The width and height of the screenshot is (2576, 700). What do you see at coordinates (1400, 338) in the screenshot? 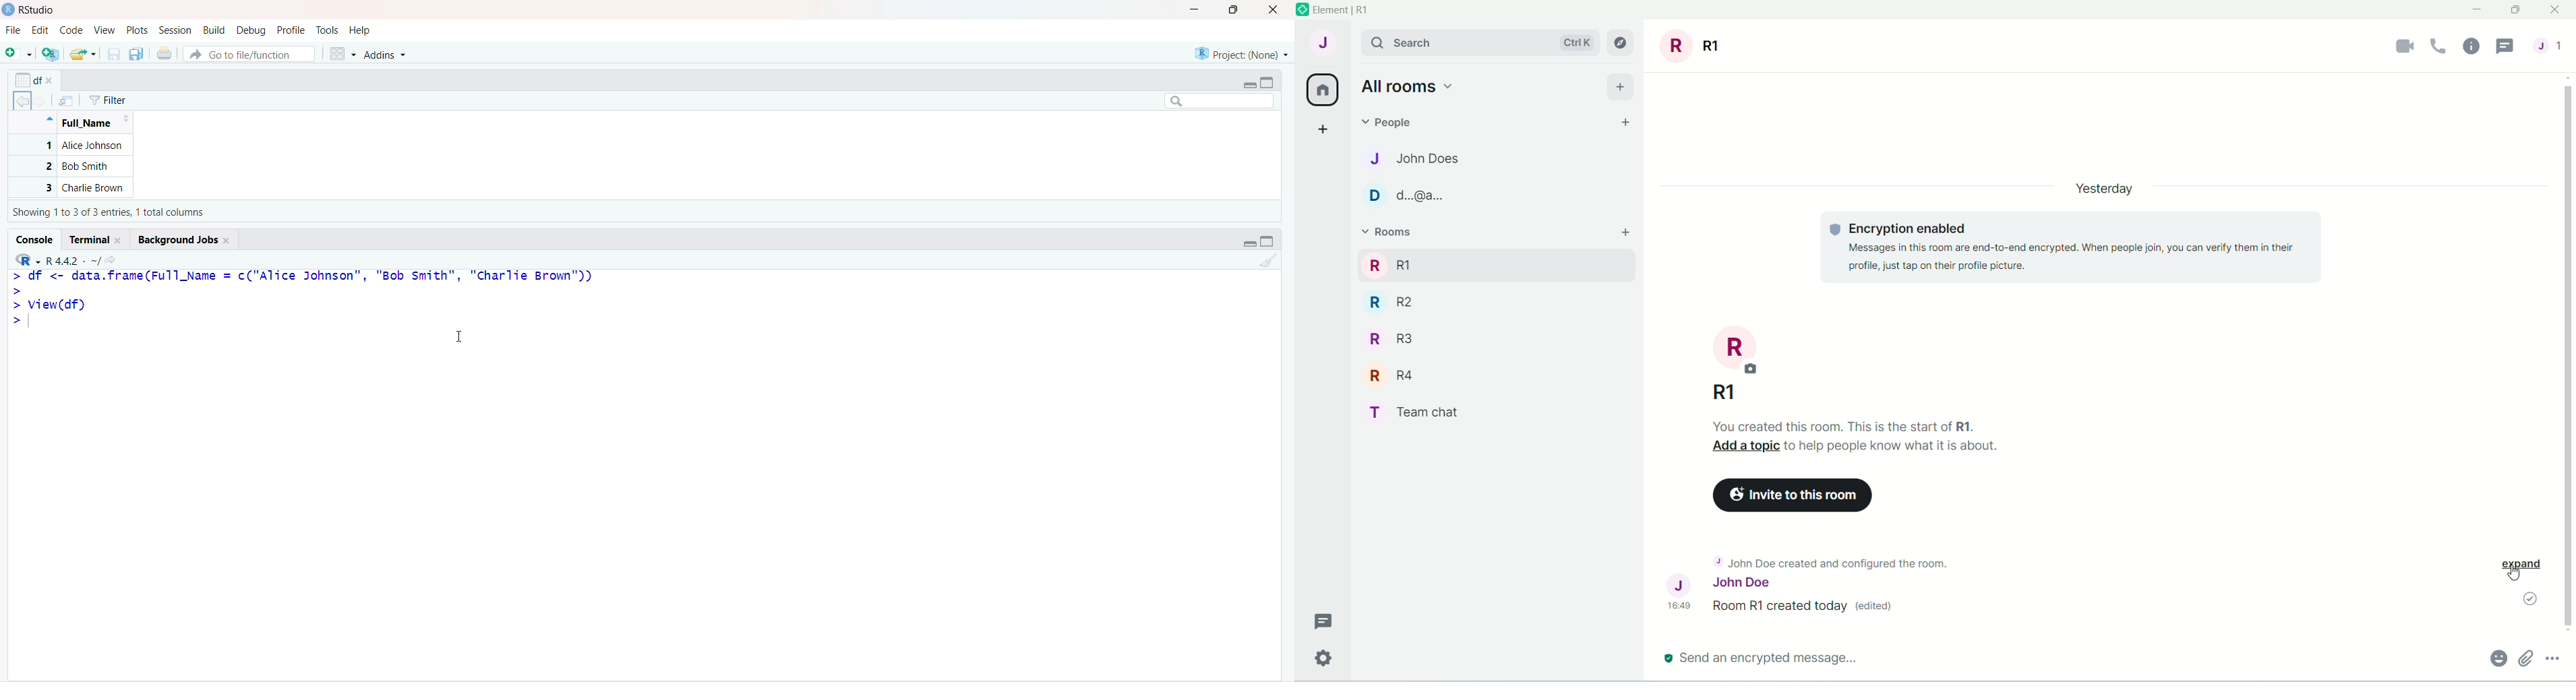
I see `R3` at bounding box center [1400, 338].